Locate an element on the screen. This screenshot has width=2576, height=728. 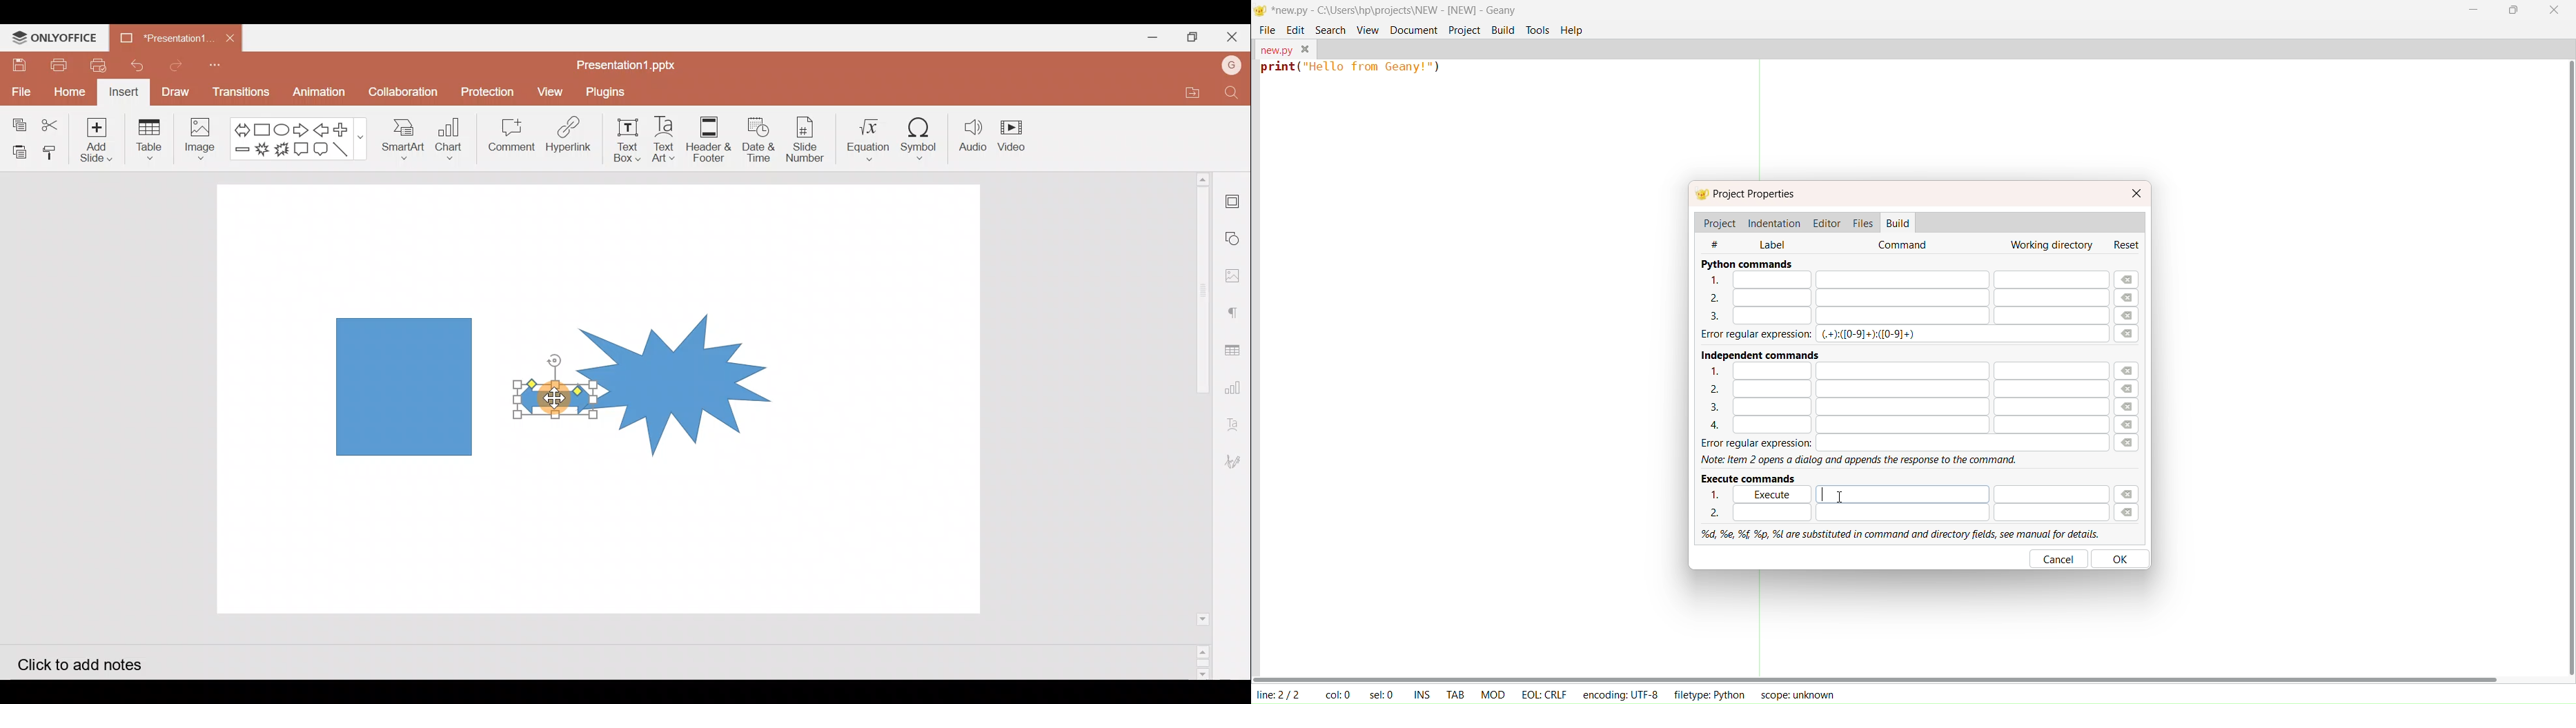
Image is located at coordinates (200, 138).